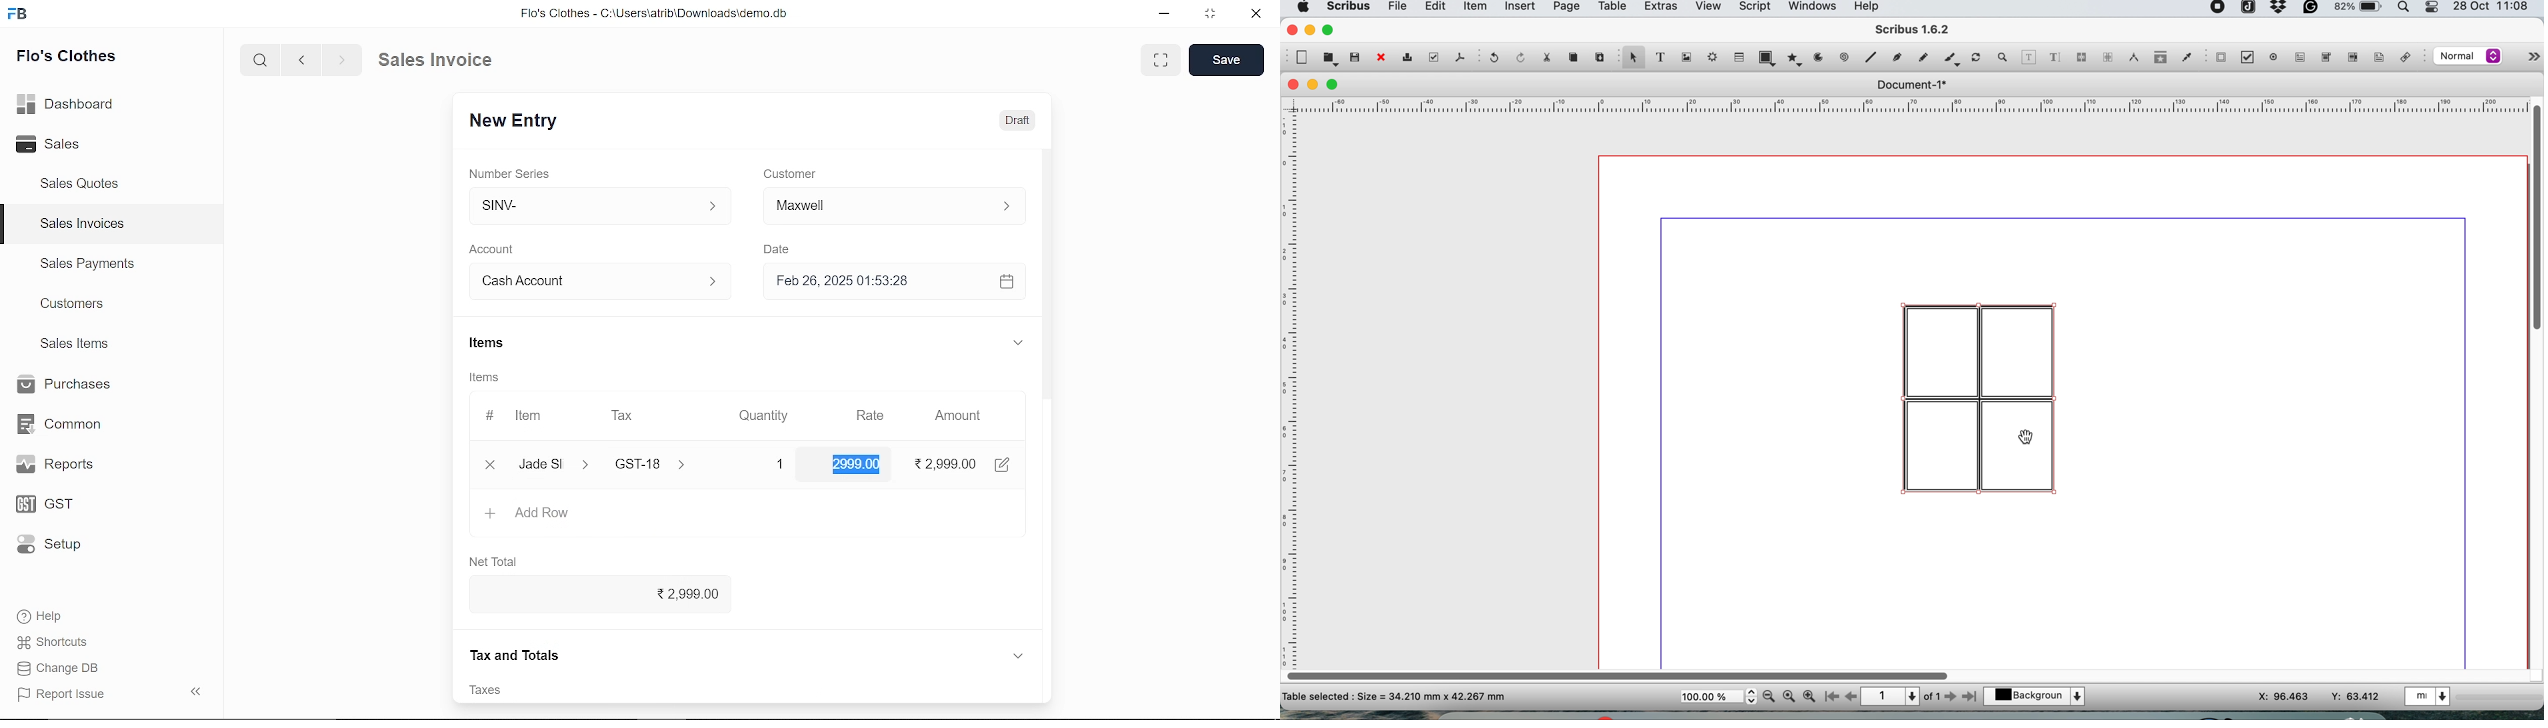 The image size is (2548, 728). I want to click on Sales Payments., so click(86, 264).